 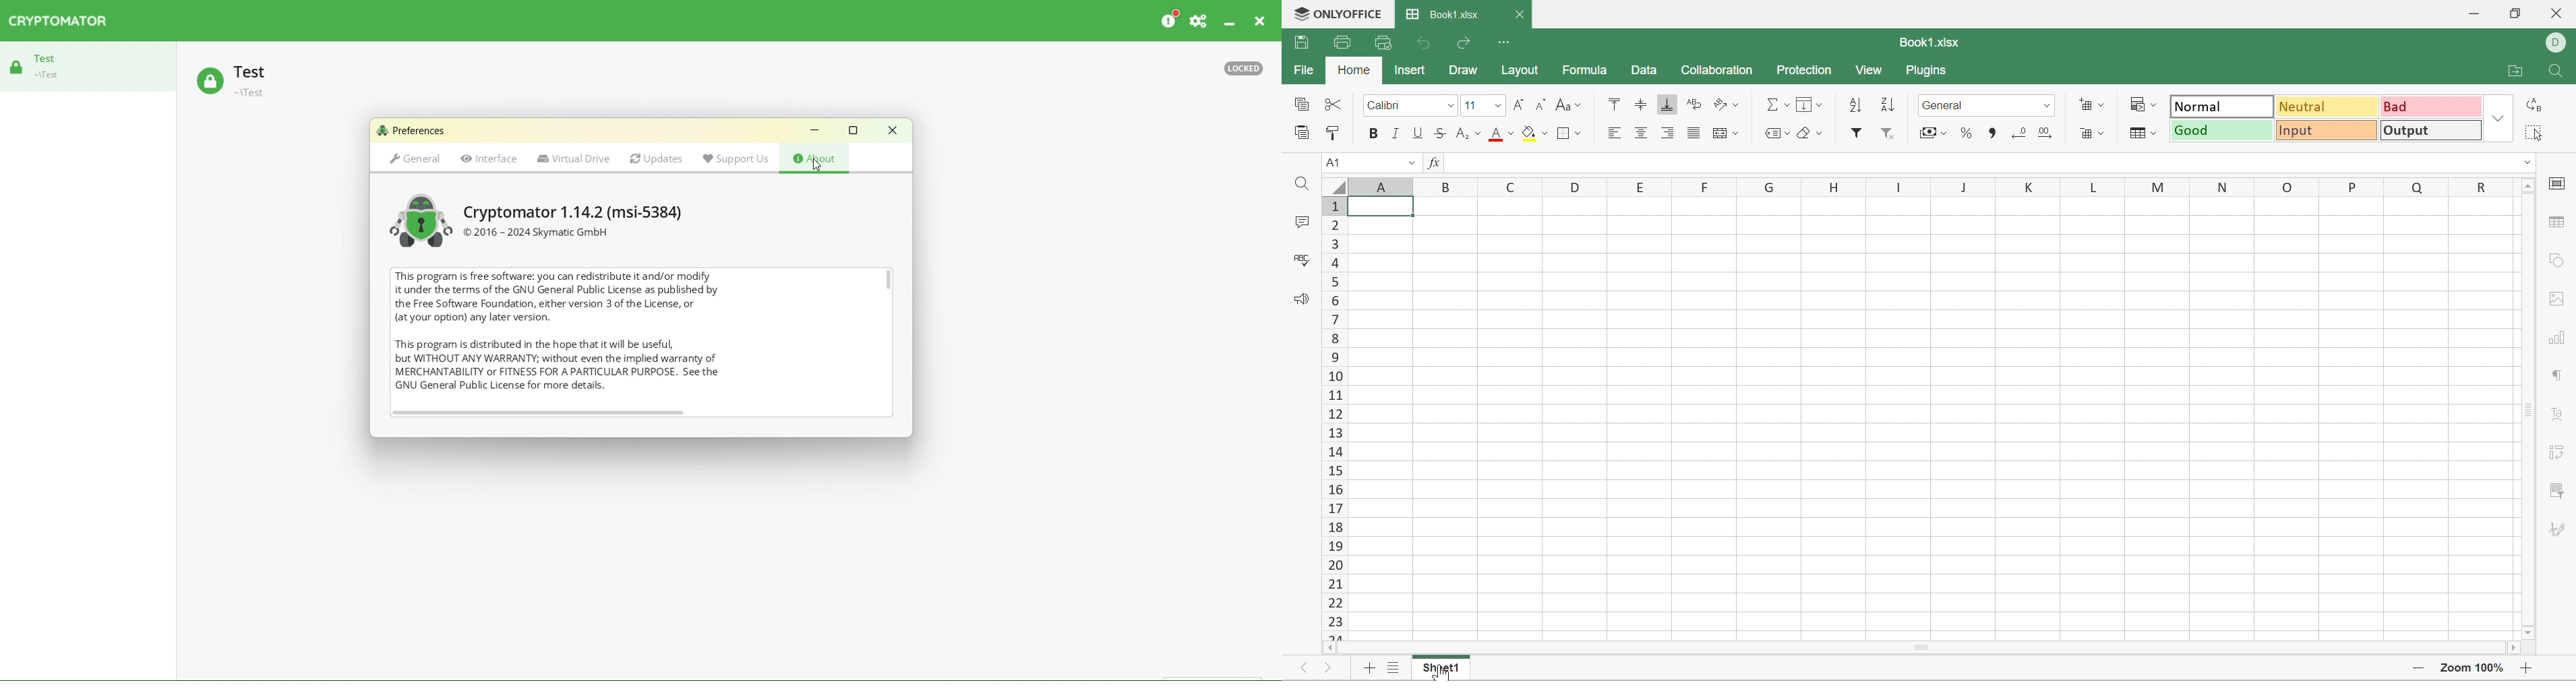 What do you see at coordinates (546, 218) in the screenshot?
I see `Cryptomator` at bounding box center [546, 218].